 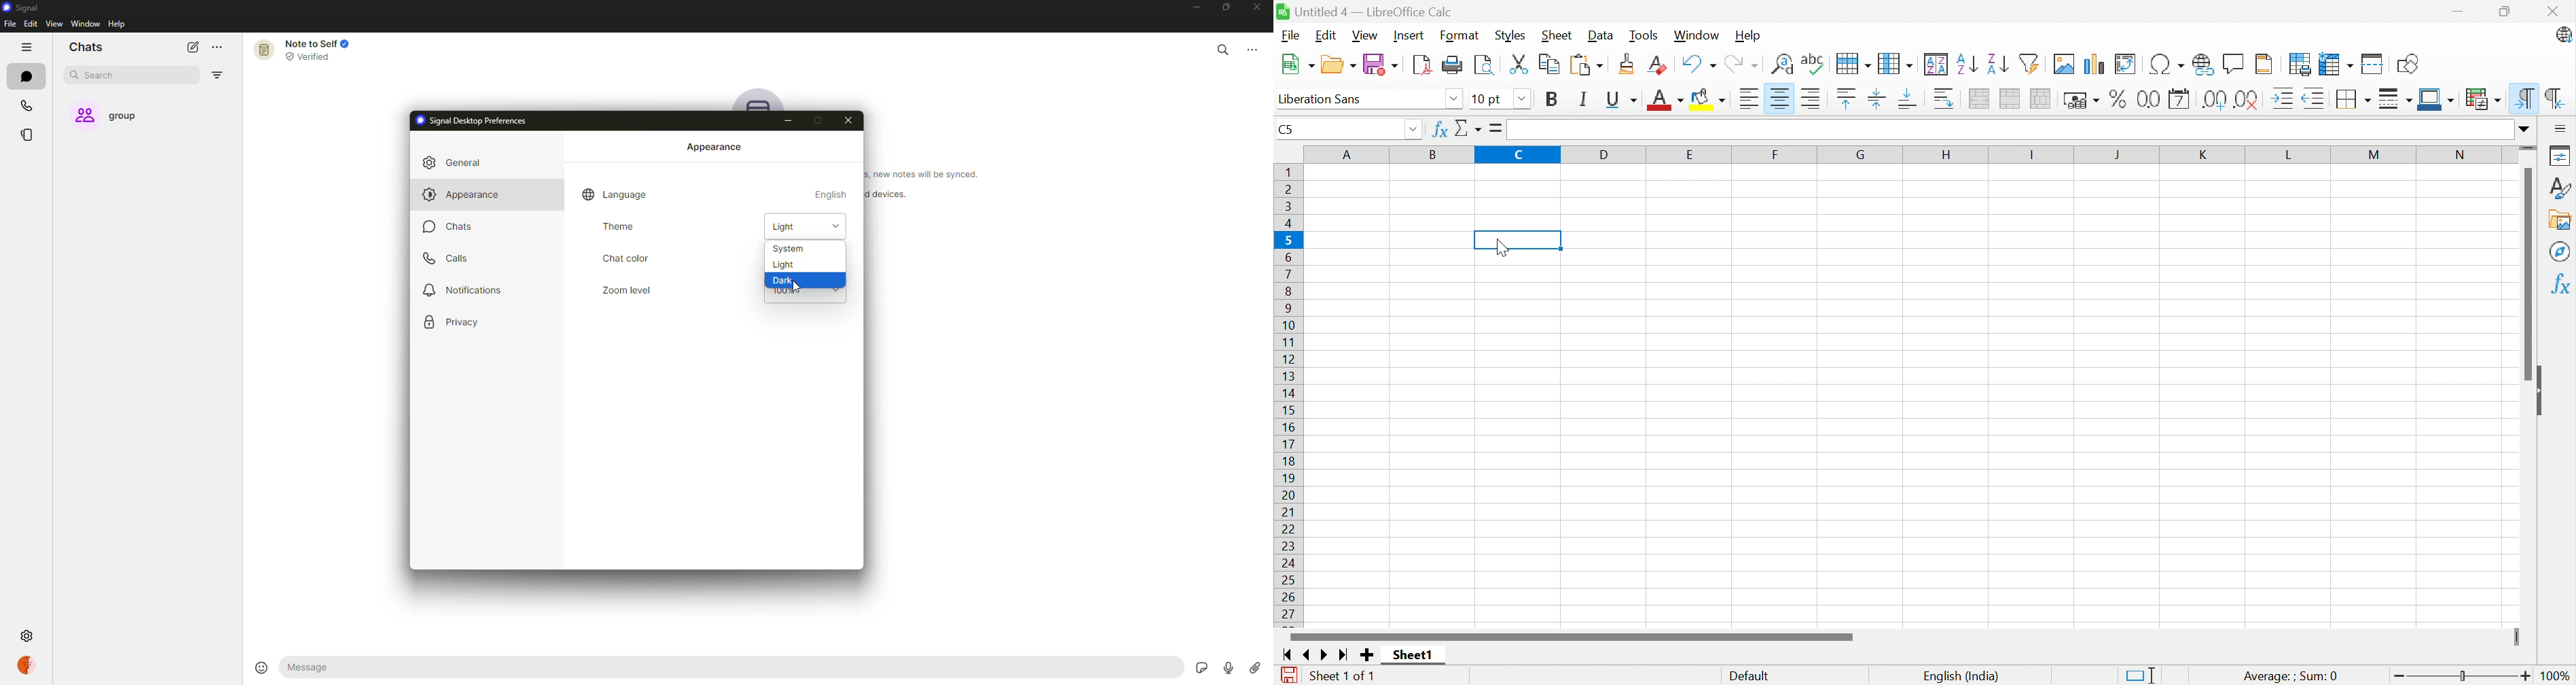 I want to click on Format as Number, so click(x=2148, y=99).